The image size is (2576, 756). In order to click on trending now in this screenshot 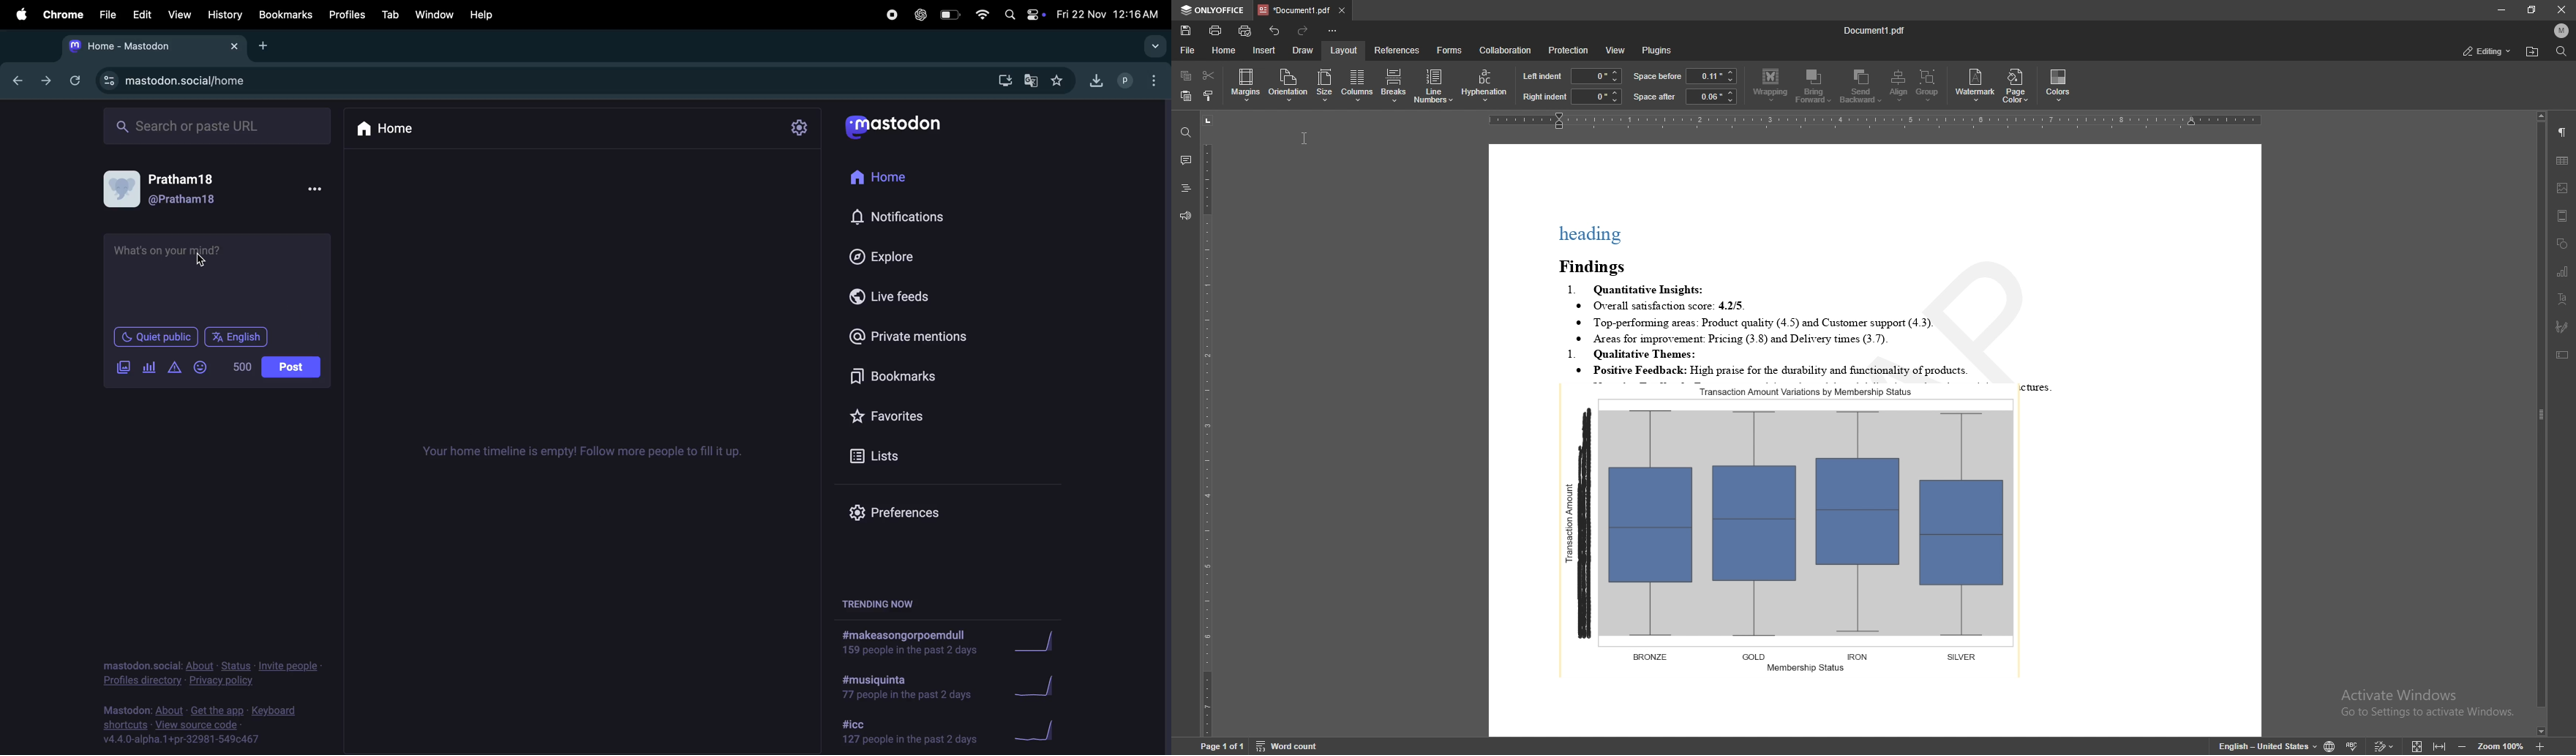, I will do `click(881, 606)`.